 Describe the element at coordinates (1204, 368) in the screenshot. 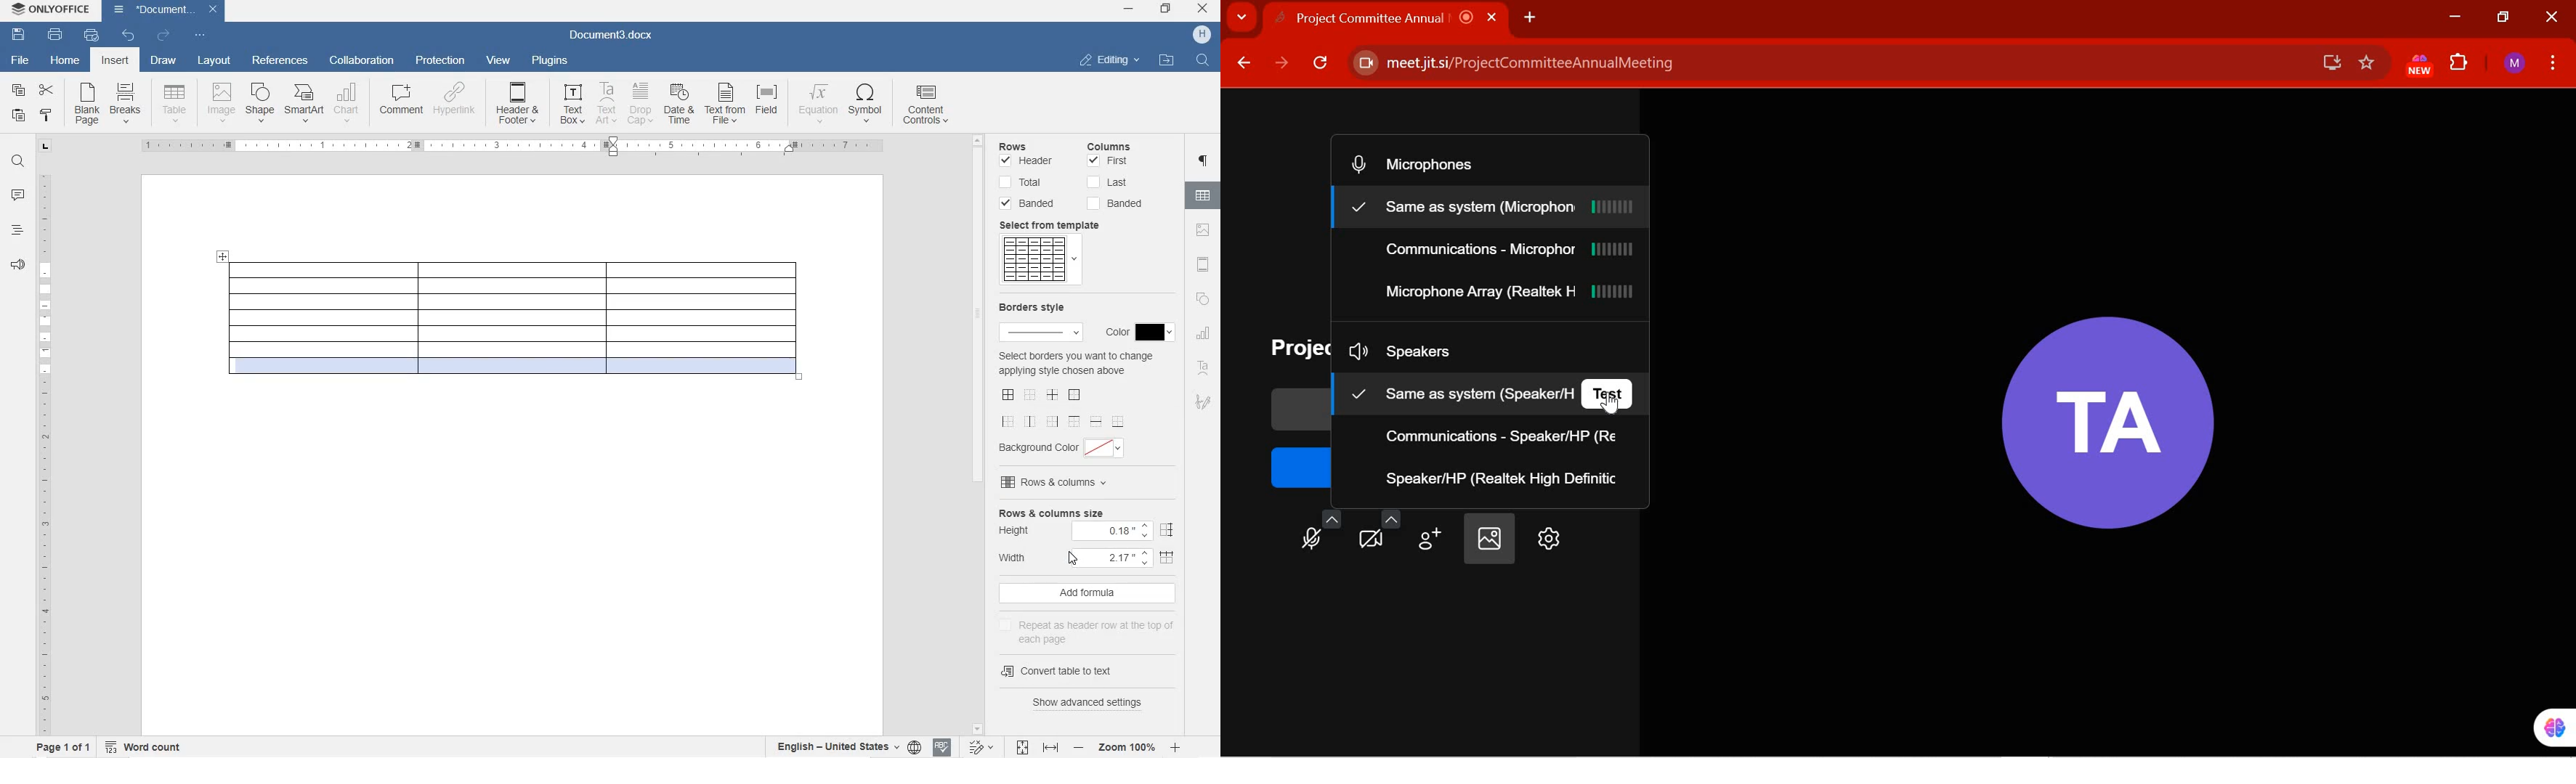

I see `TEXT ART` at that location.